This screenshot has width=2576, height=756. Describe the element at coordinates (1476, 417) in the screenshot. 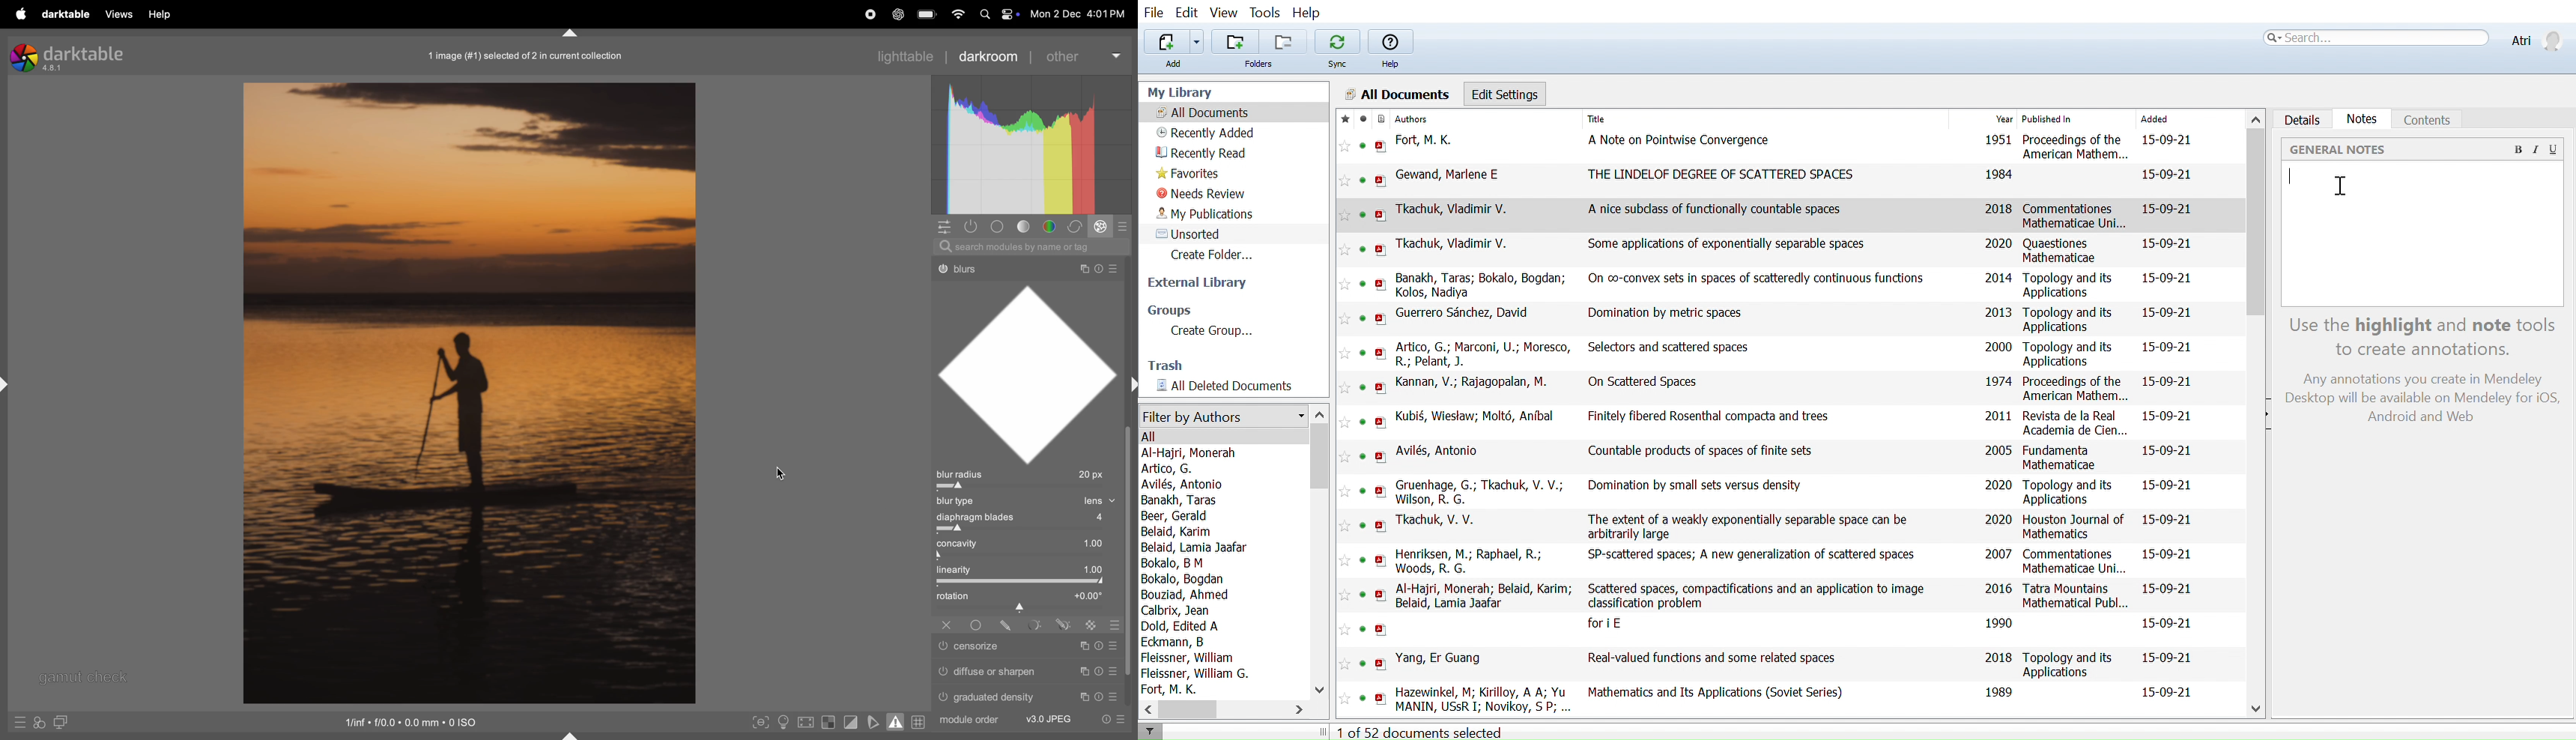

I see `Kubi§, Wiestaw; Molt6, Anibal` at that location.